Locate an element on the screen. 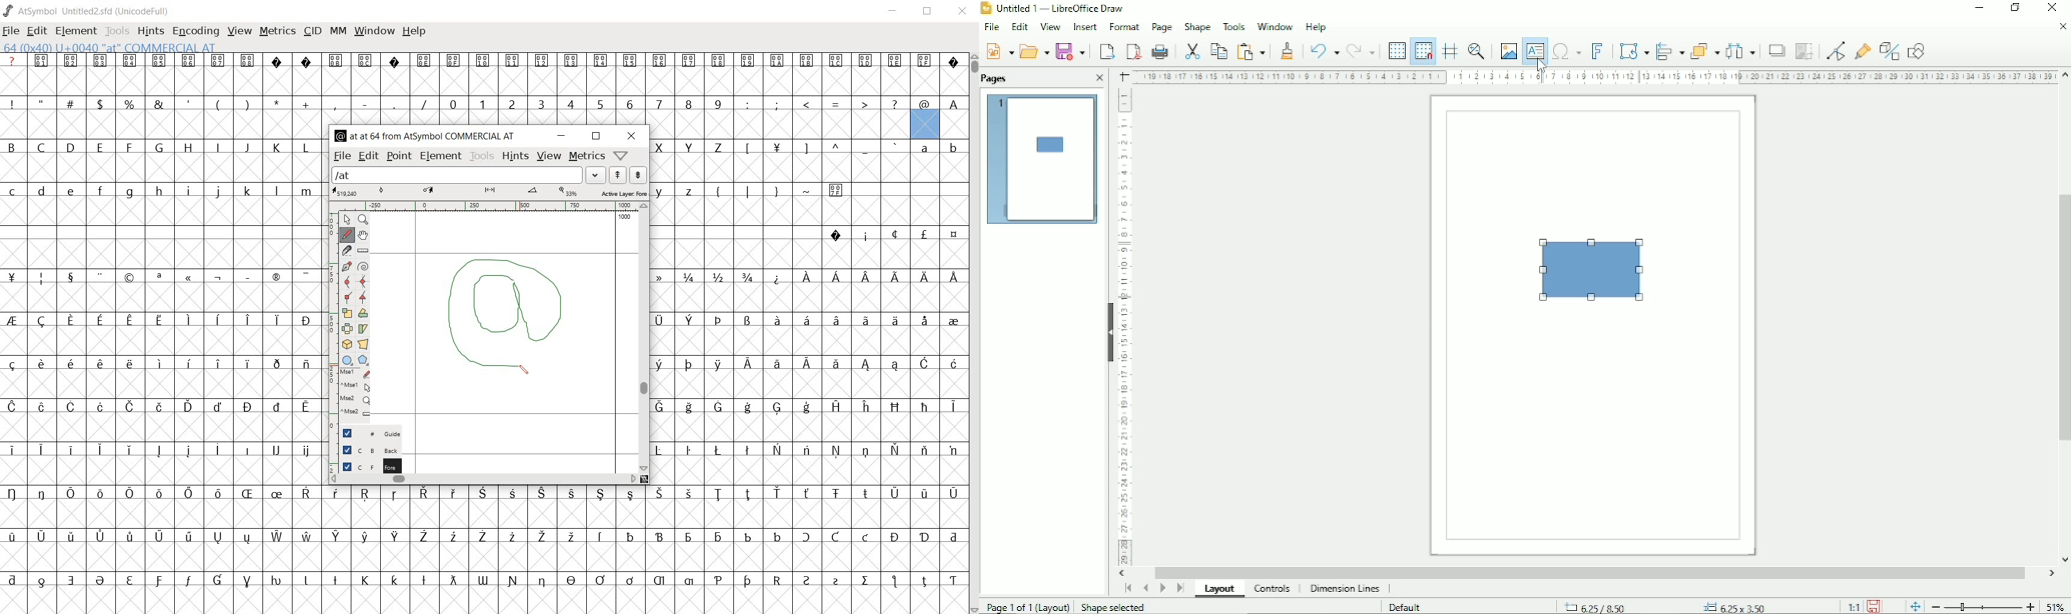 The image size is (2072, 616). Save is located at coordinates (1071, 51).